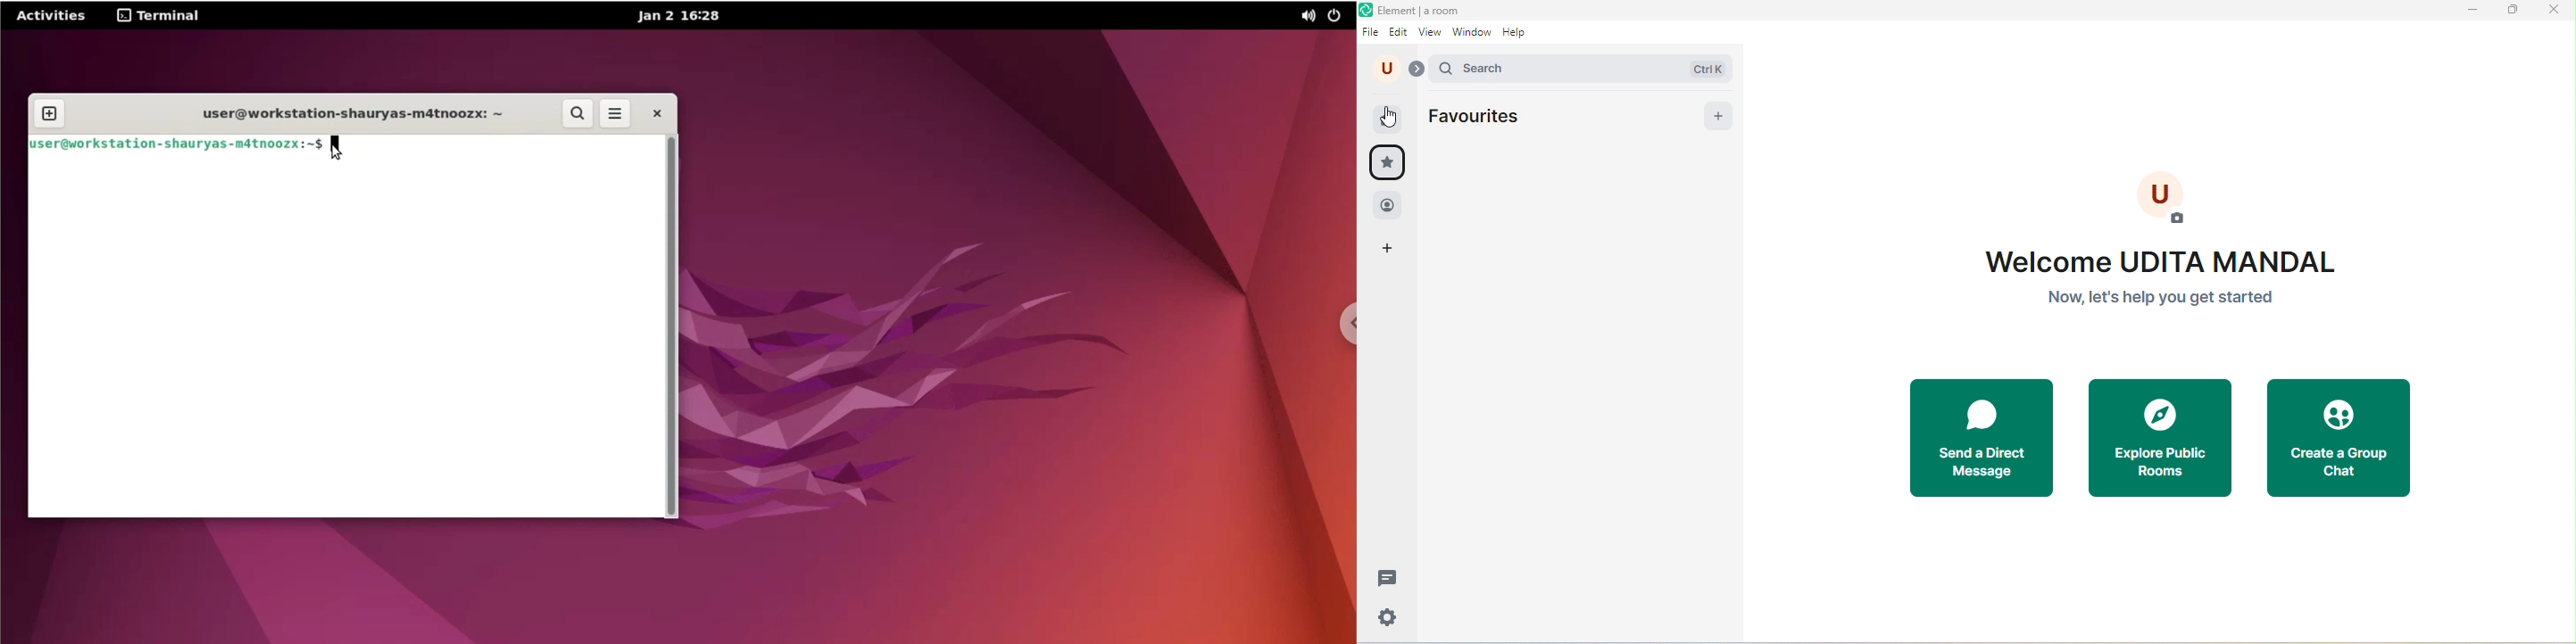 The image size is (2576, 644). Describe the element at coordinates (1492, 117) in the screenshot. I see `favourites` at that location.